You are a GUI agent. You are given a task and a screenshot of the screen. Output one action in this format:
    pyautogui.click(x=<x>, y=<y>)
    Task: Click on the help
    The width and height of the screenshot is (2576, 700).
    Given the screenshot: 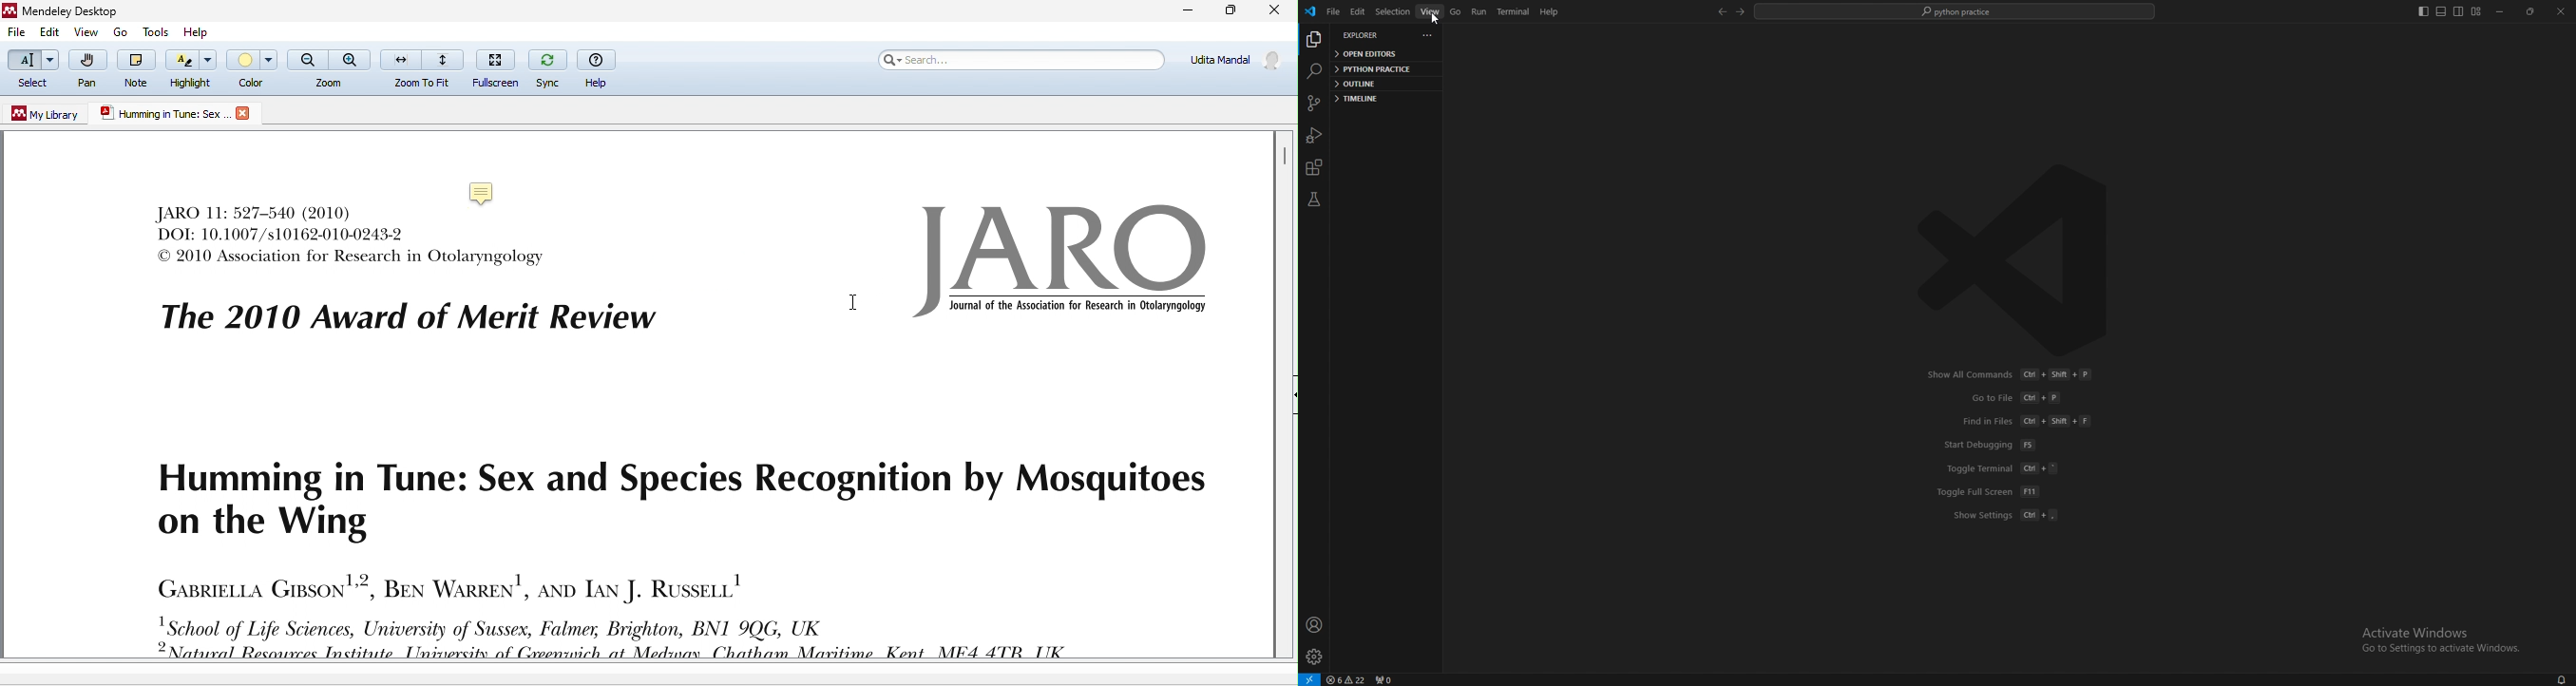 What is the action you would take?
    pyautogui.click(x=601, y=69)
    